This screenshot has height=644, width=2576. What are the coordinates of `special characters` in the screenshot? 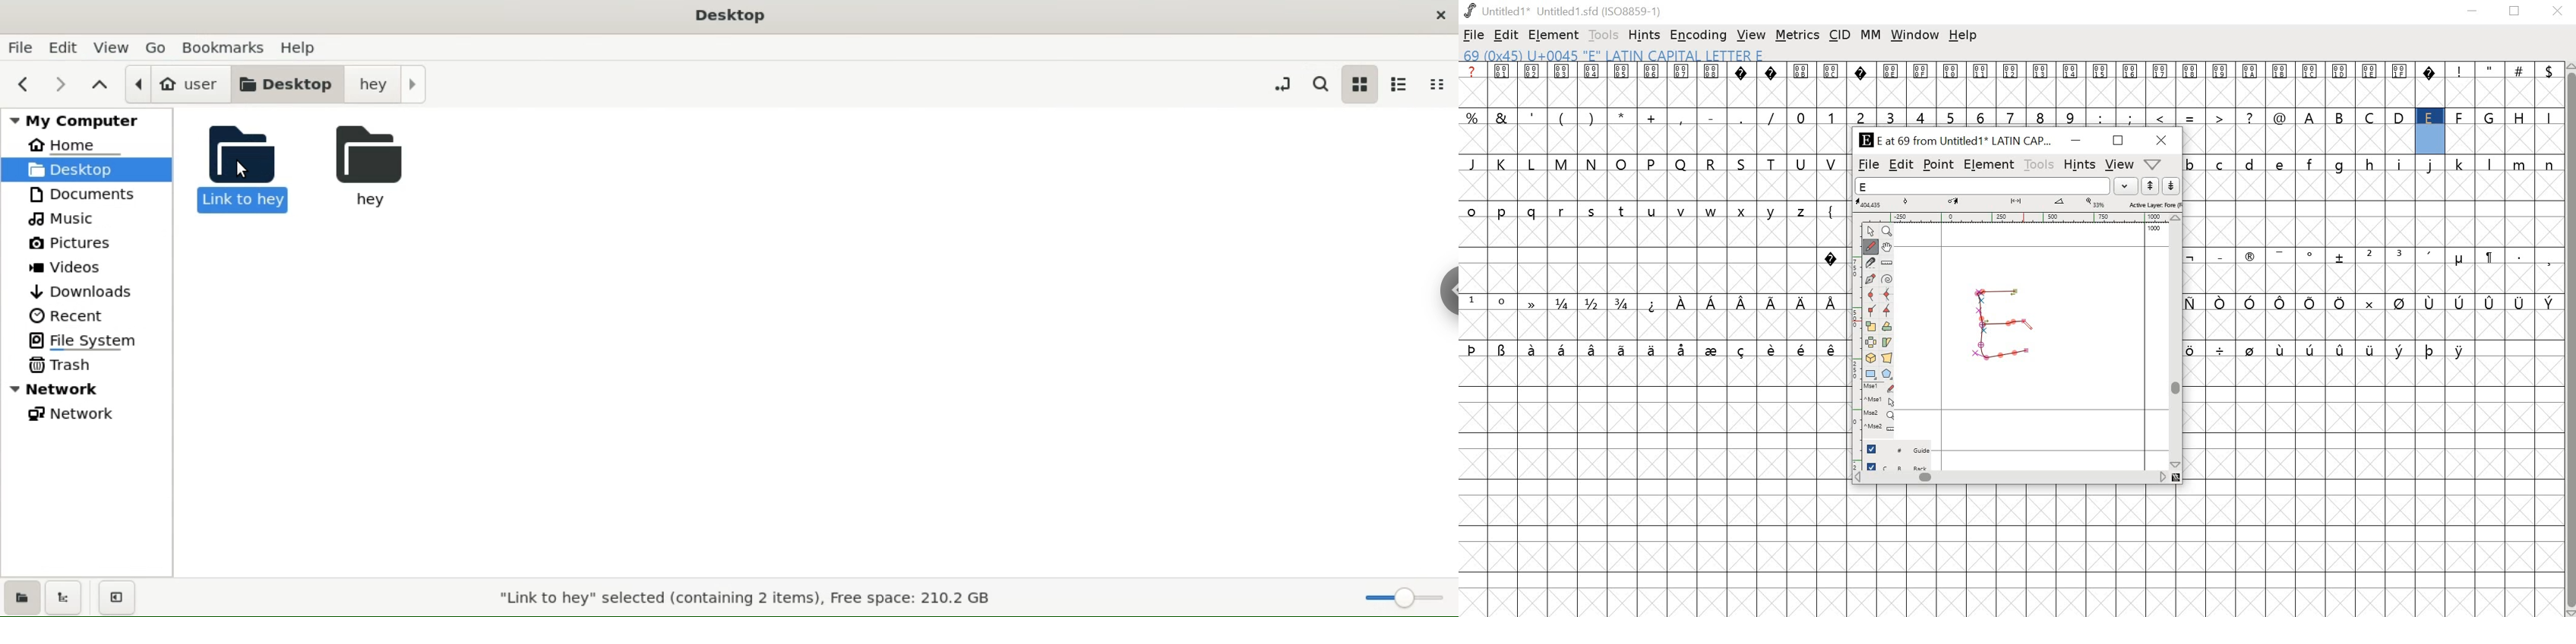 It's located at (1651, 349).